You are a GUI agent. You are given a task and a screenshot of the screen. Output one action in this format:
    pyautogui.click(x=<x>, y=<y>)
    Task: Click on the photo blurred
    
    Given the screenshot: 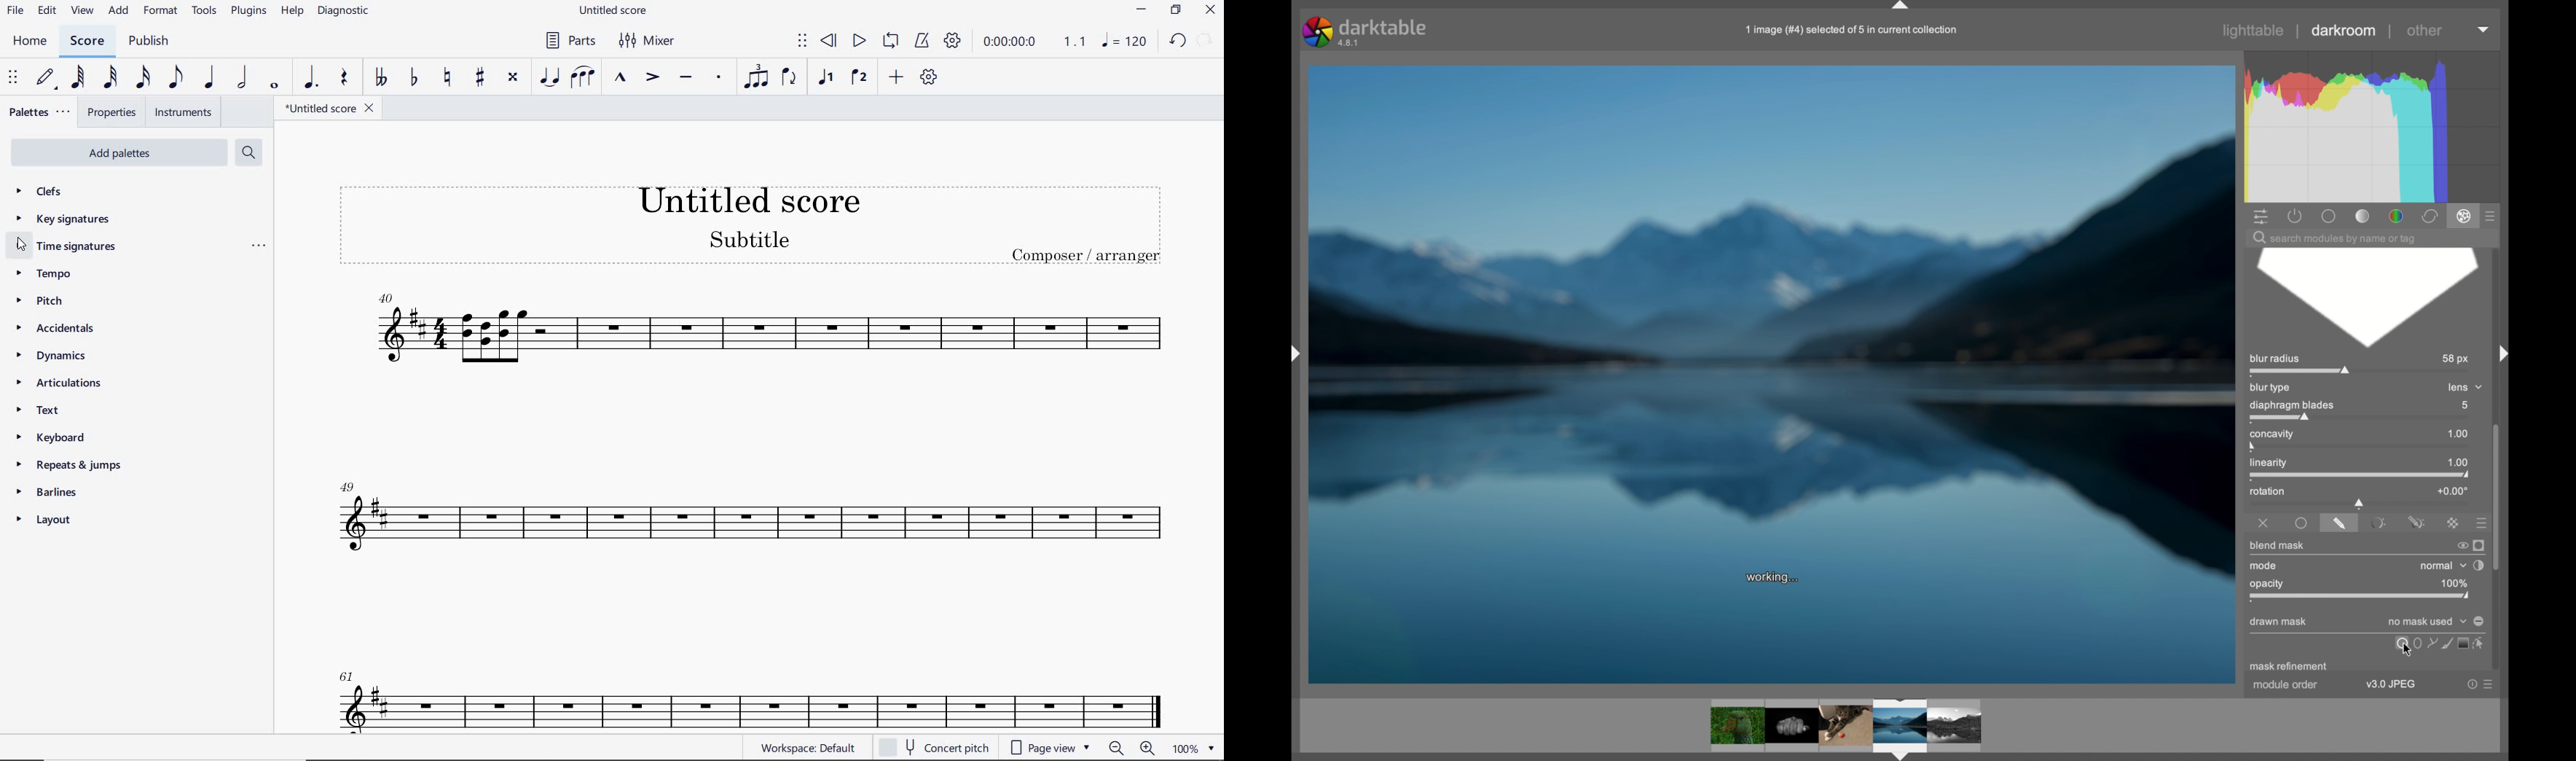 What is the action you would take?
    pyautogui.click(x=1770, y=638)
    